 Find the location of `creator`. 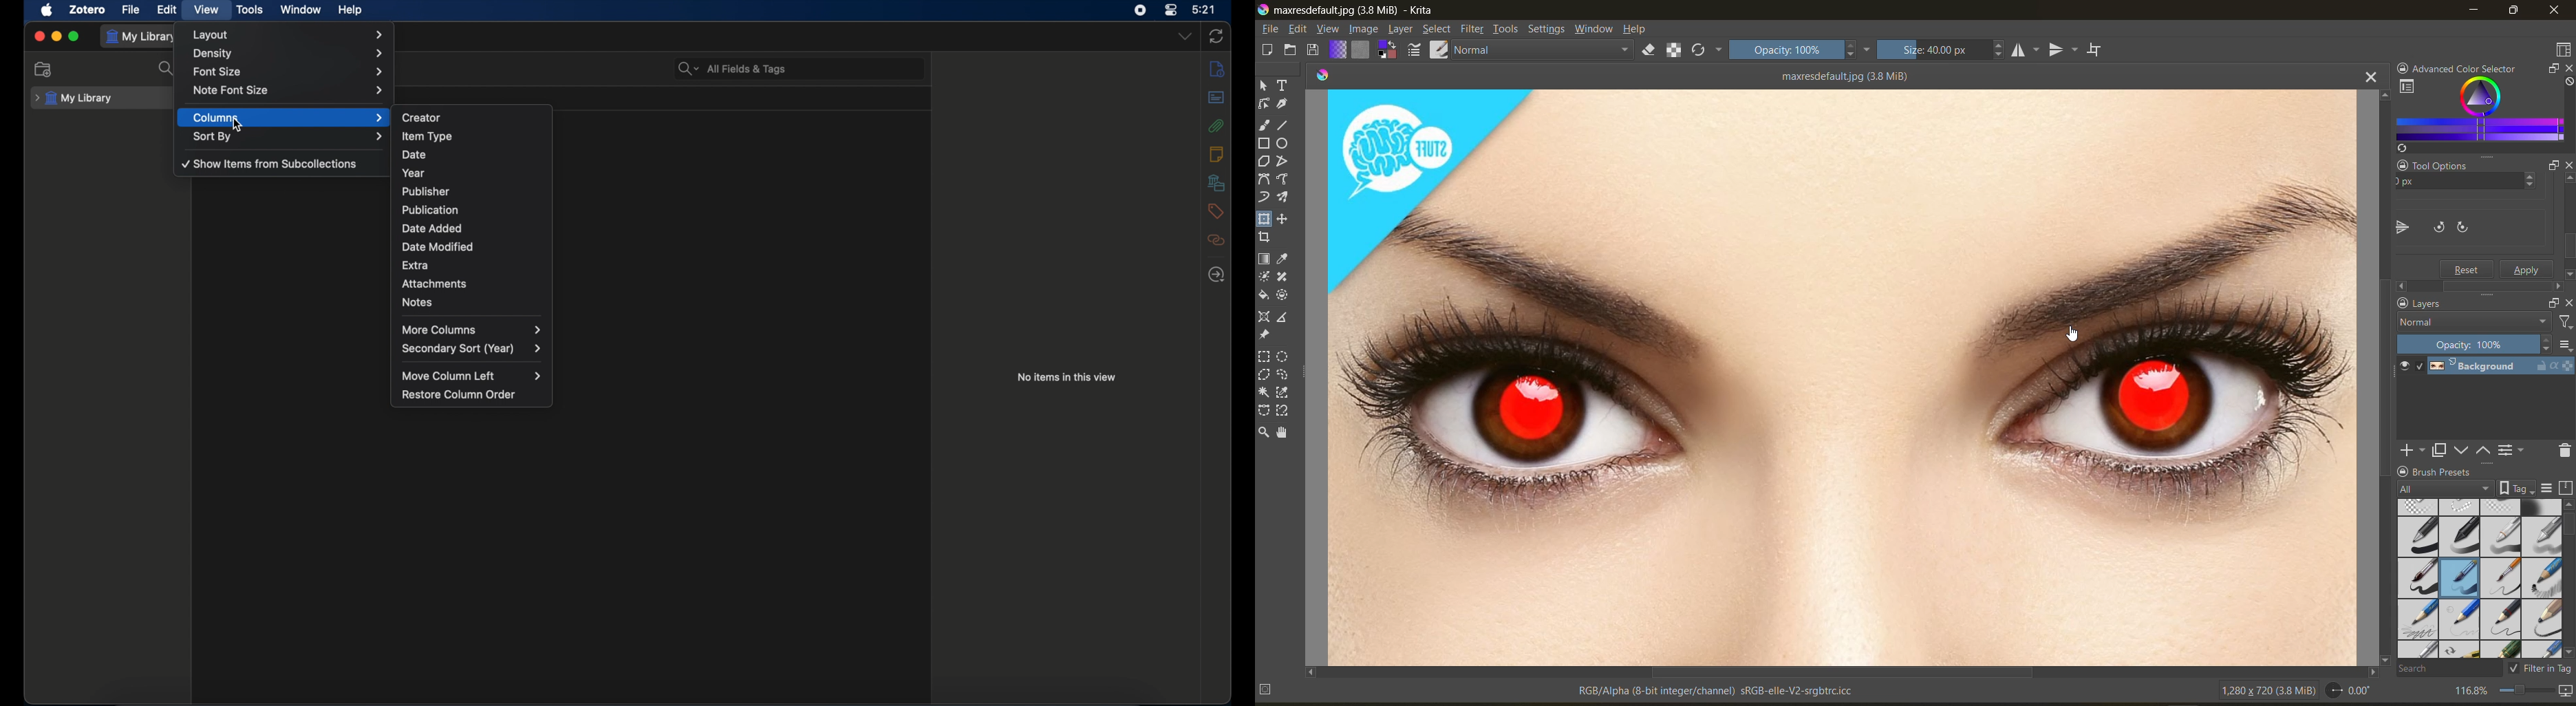

creator is located at coordinates (475, 116).